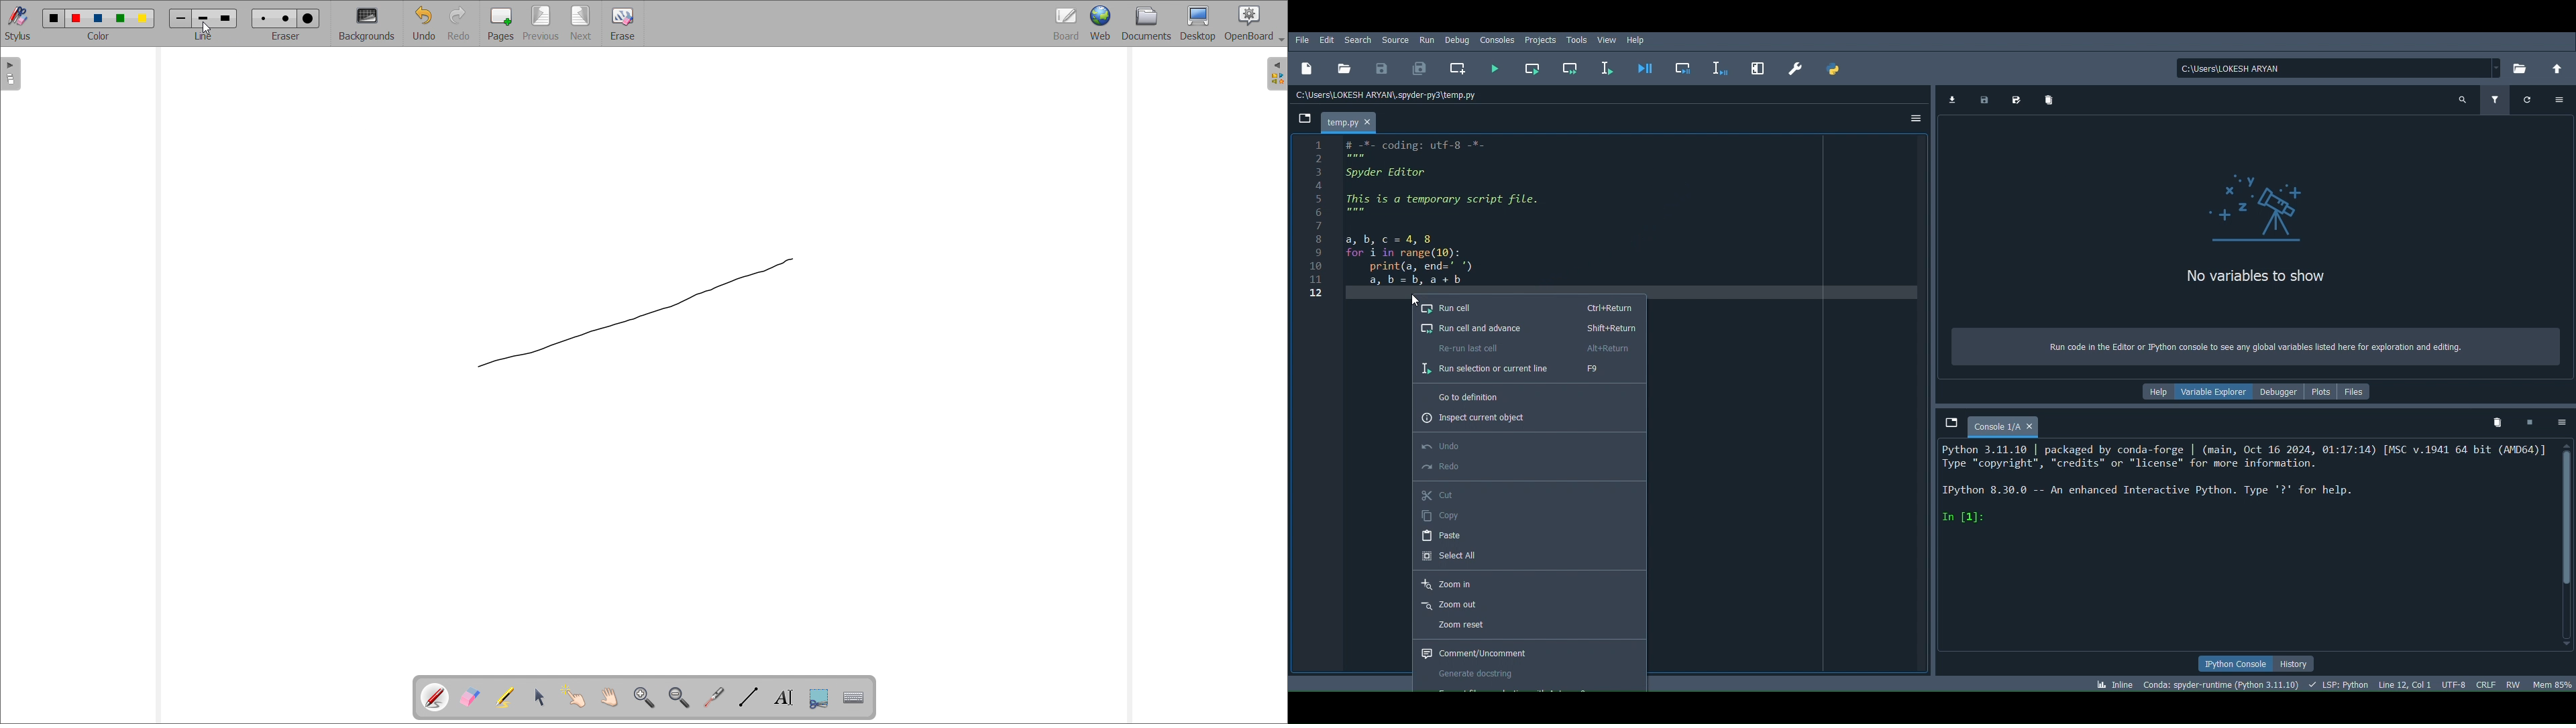 The width and height of the screenshot is (2576, 728). I want to click on Debug cell, so click(1682, 70).